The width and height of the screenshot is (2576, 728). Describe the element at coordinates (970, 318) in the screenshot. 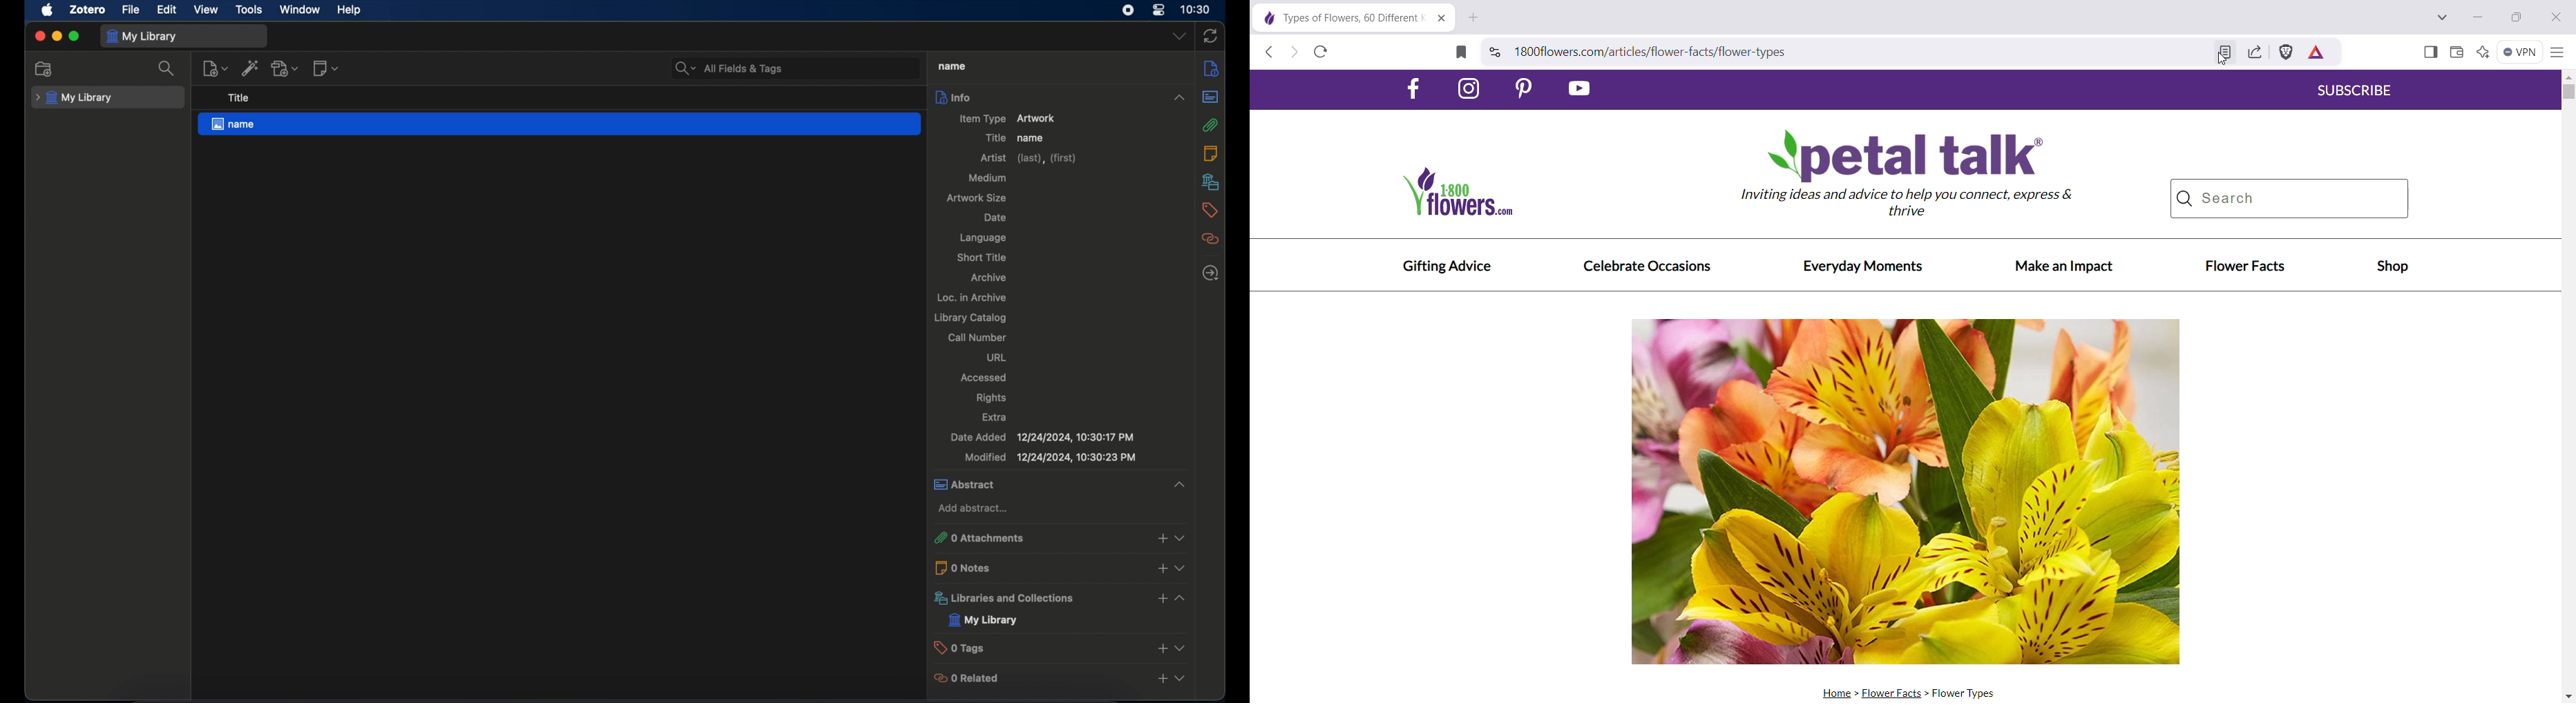

I see `library catalog` at that location.